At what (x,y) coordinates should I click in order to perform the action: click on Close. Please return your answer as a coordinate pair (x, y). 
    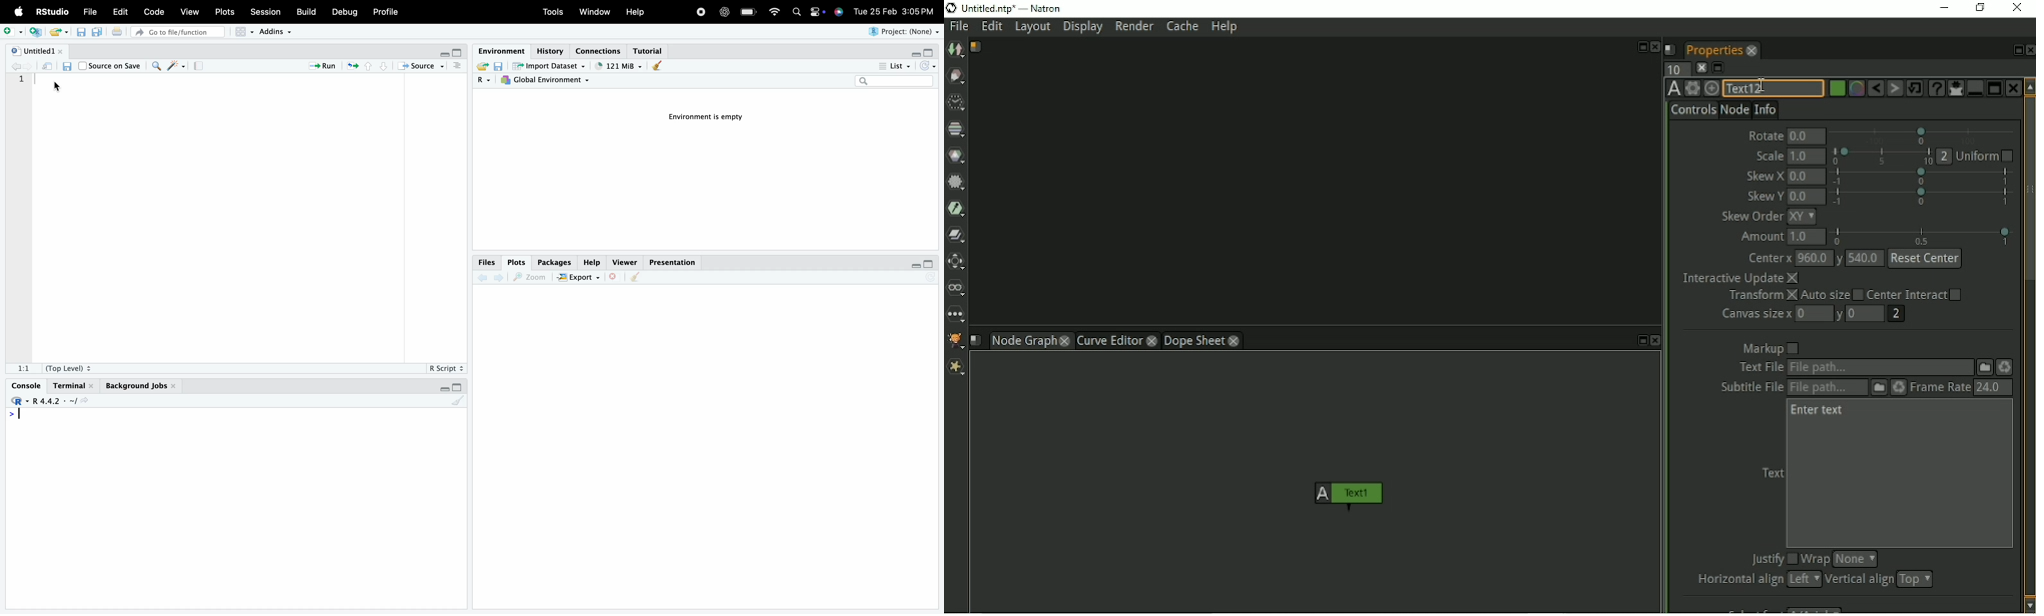
    Looking at the image, I should click on (616, 277).